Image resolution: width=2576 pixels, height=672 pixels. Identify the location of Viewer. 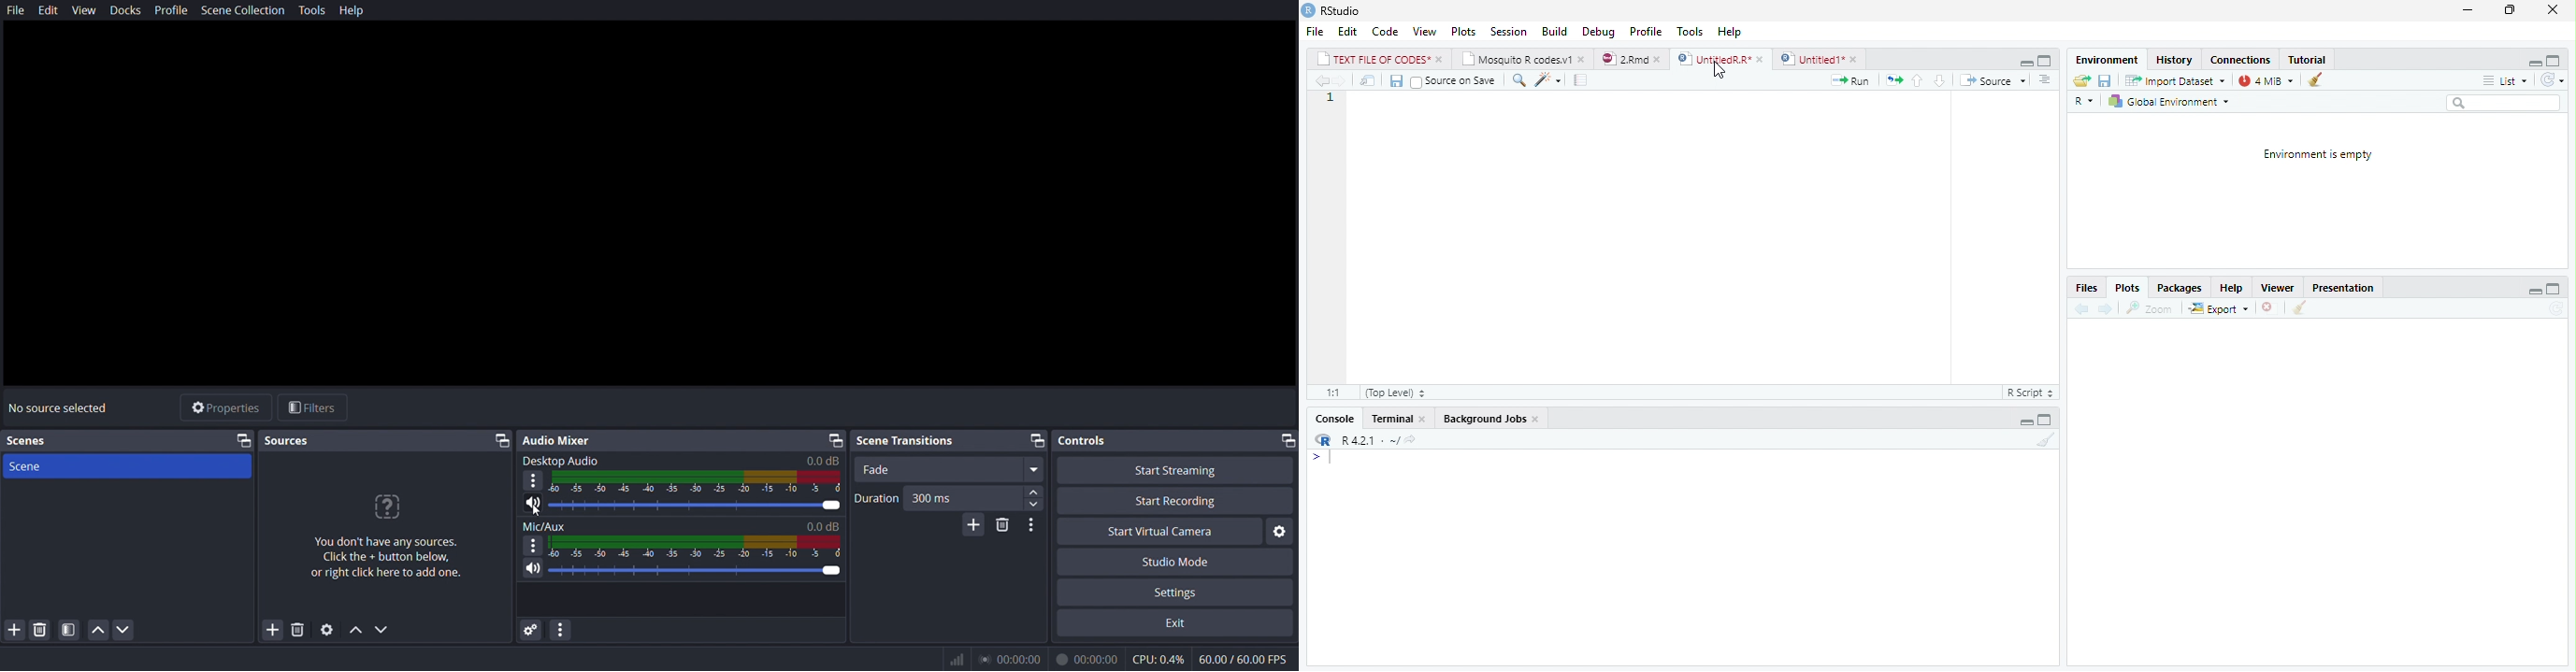
(2279, 288).